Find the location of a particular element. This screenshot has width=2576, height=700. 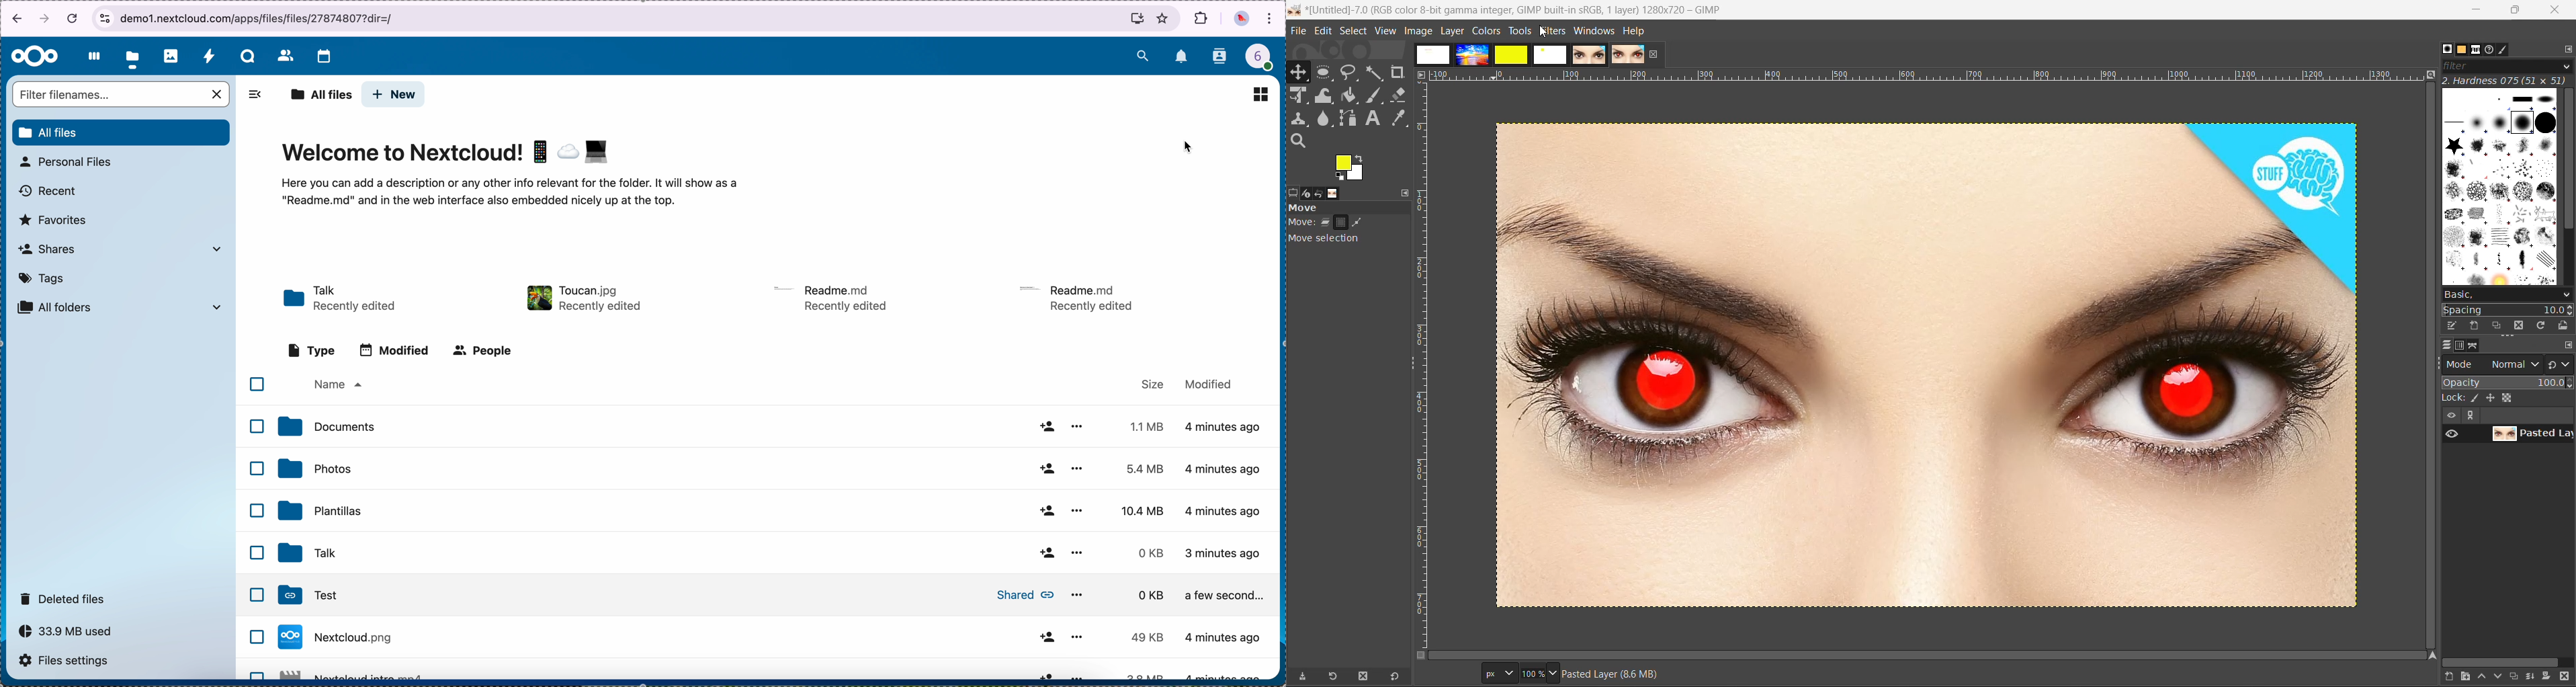

personal files is located at coordinates (69, 162).